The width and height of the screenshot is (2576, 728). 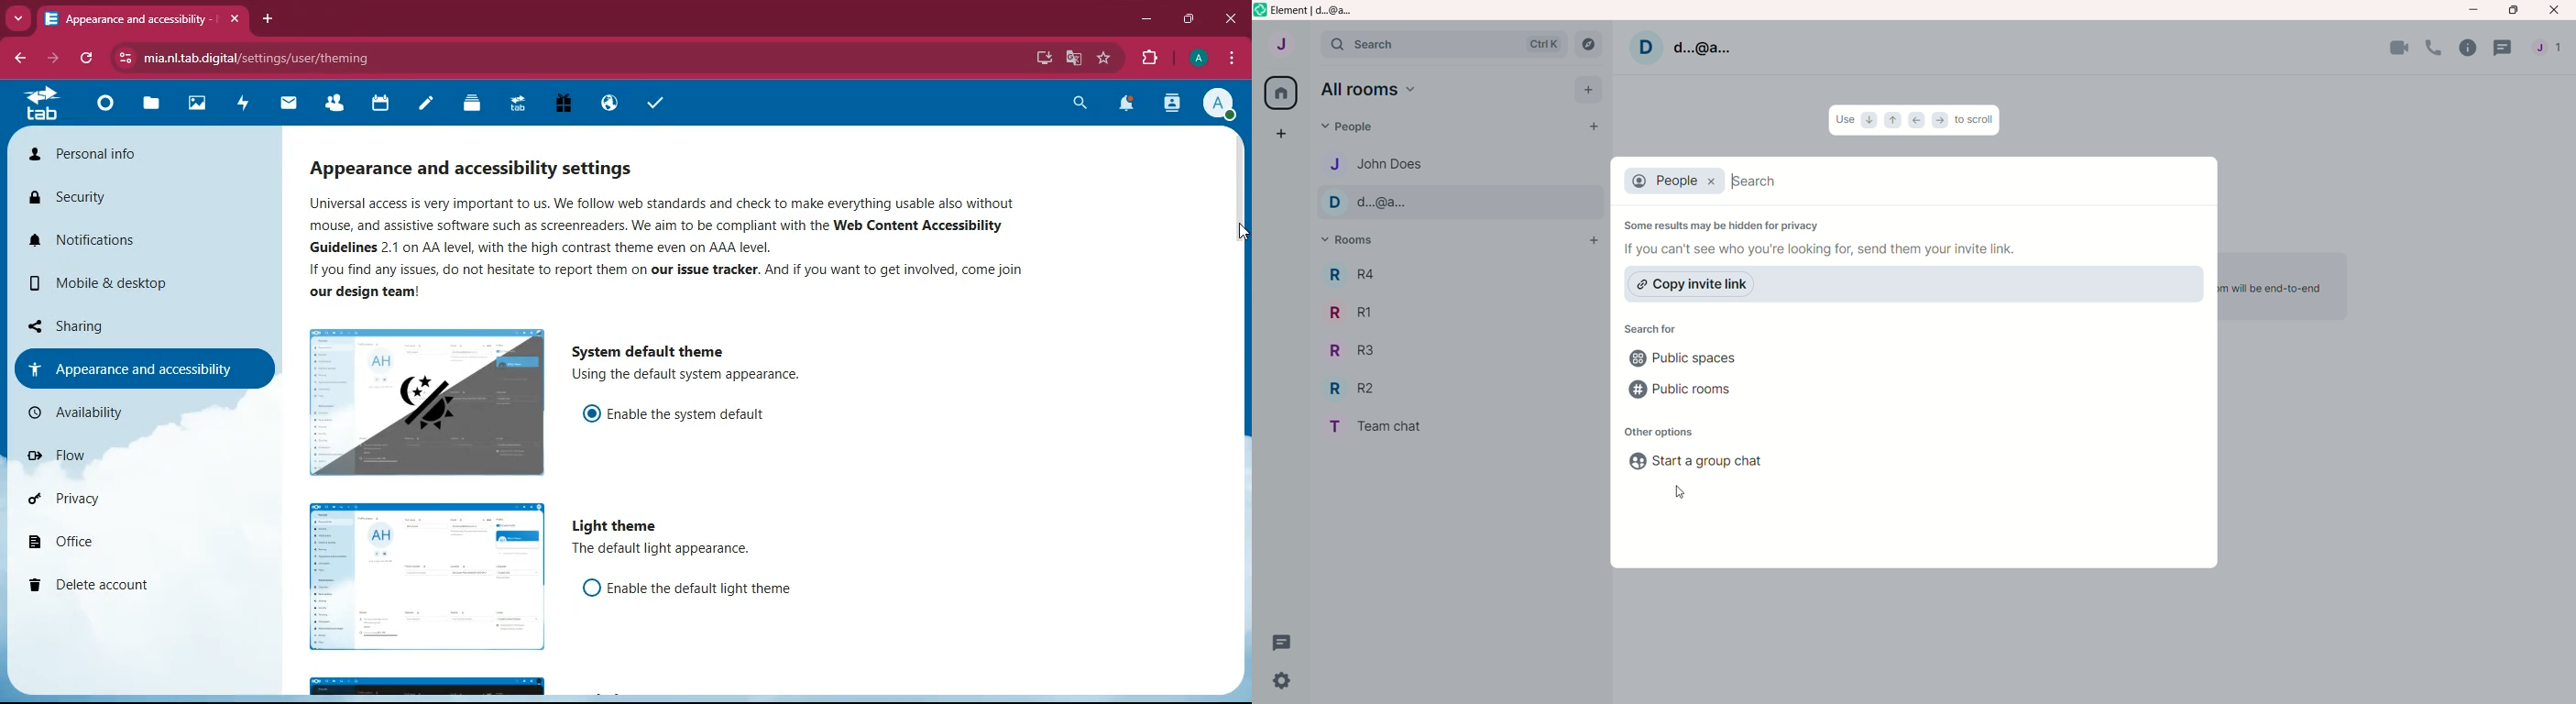 What do you see at coordinates (2437, 48) in the screenshot?
I see `voice call` at bounding box center [2437, 48].